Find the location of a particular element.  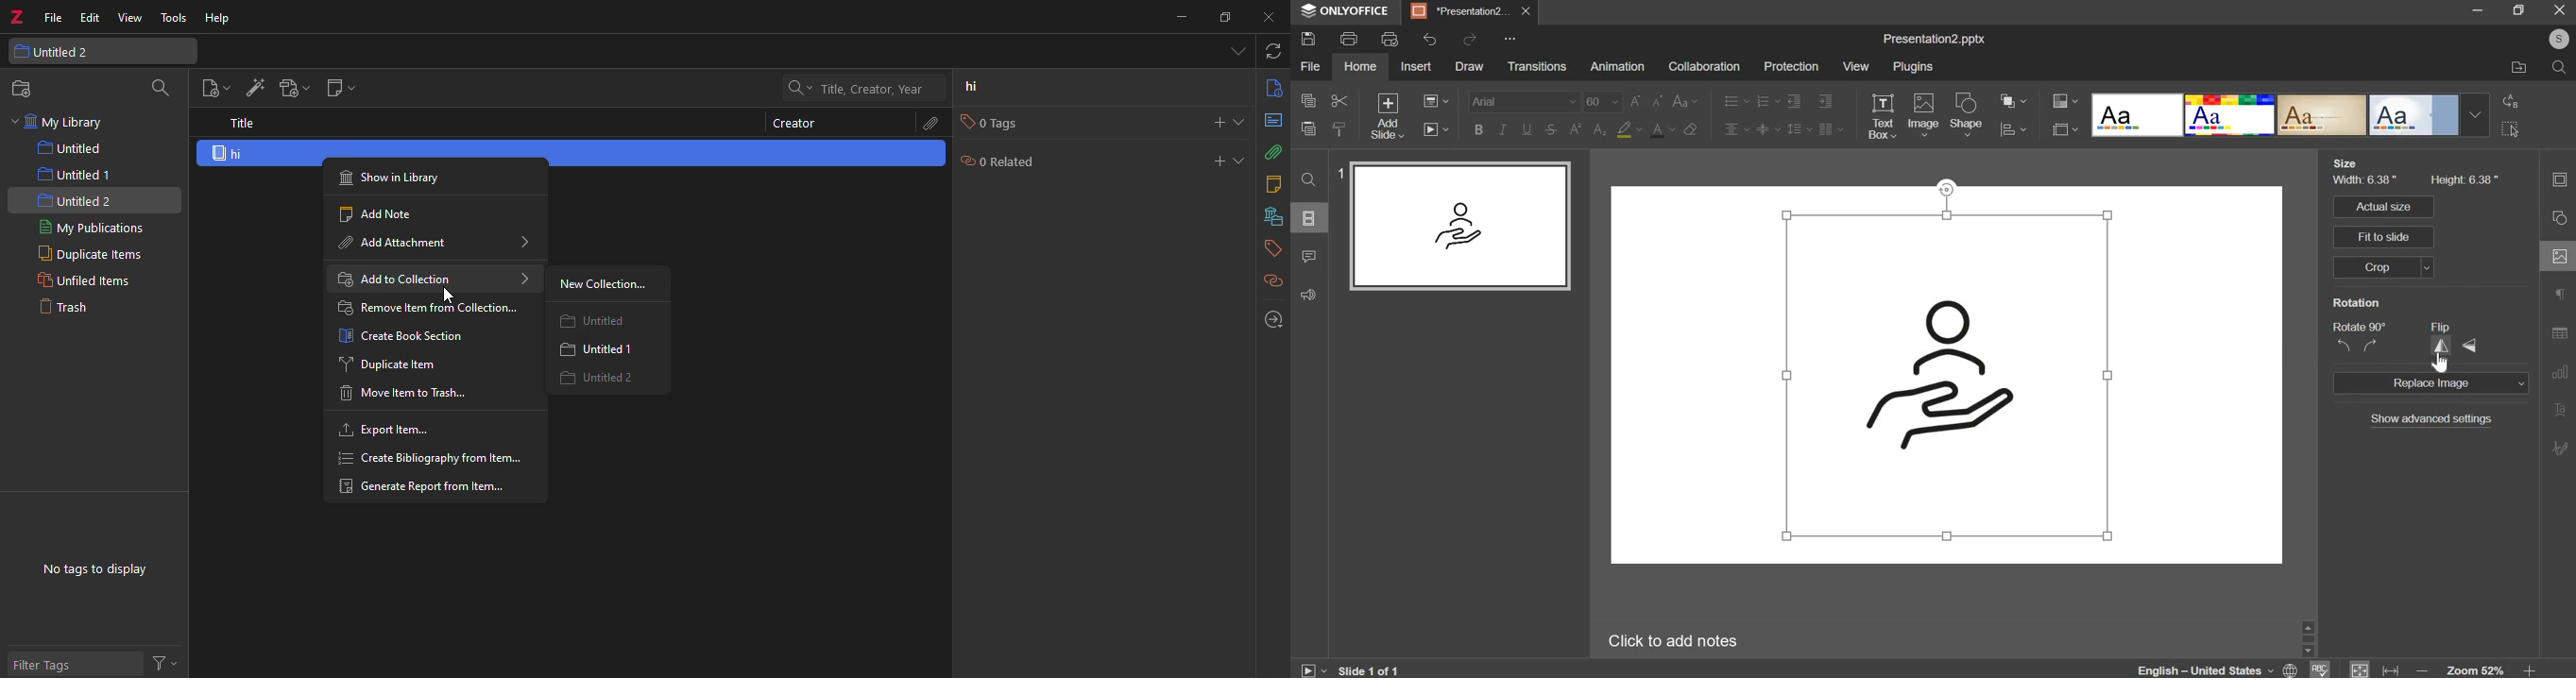

remove item from collection is located at coordinates (425, 309).